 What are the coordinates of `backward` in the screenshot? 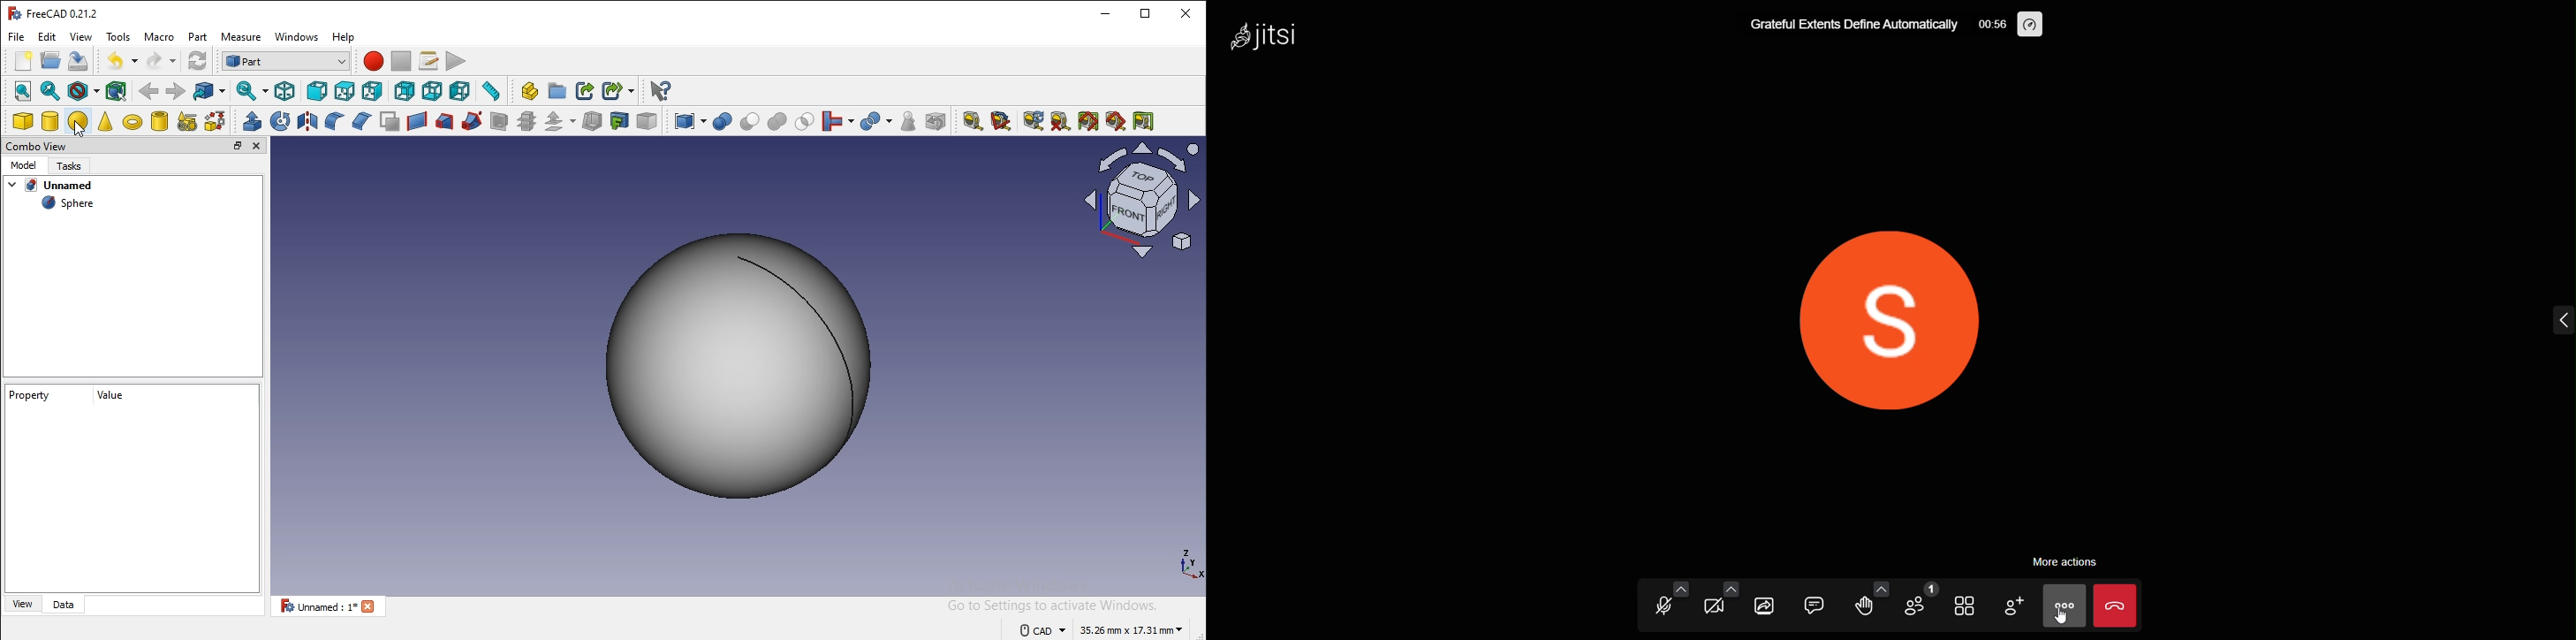 It's located at (148, 89).